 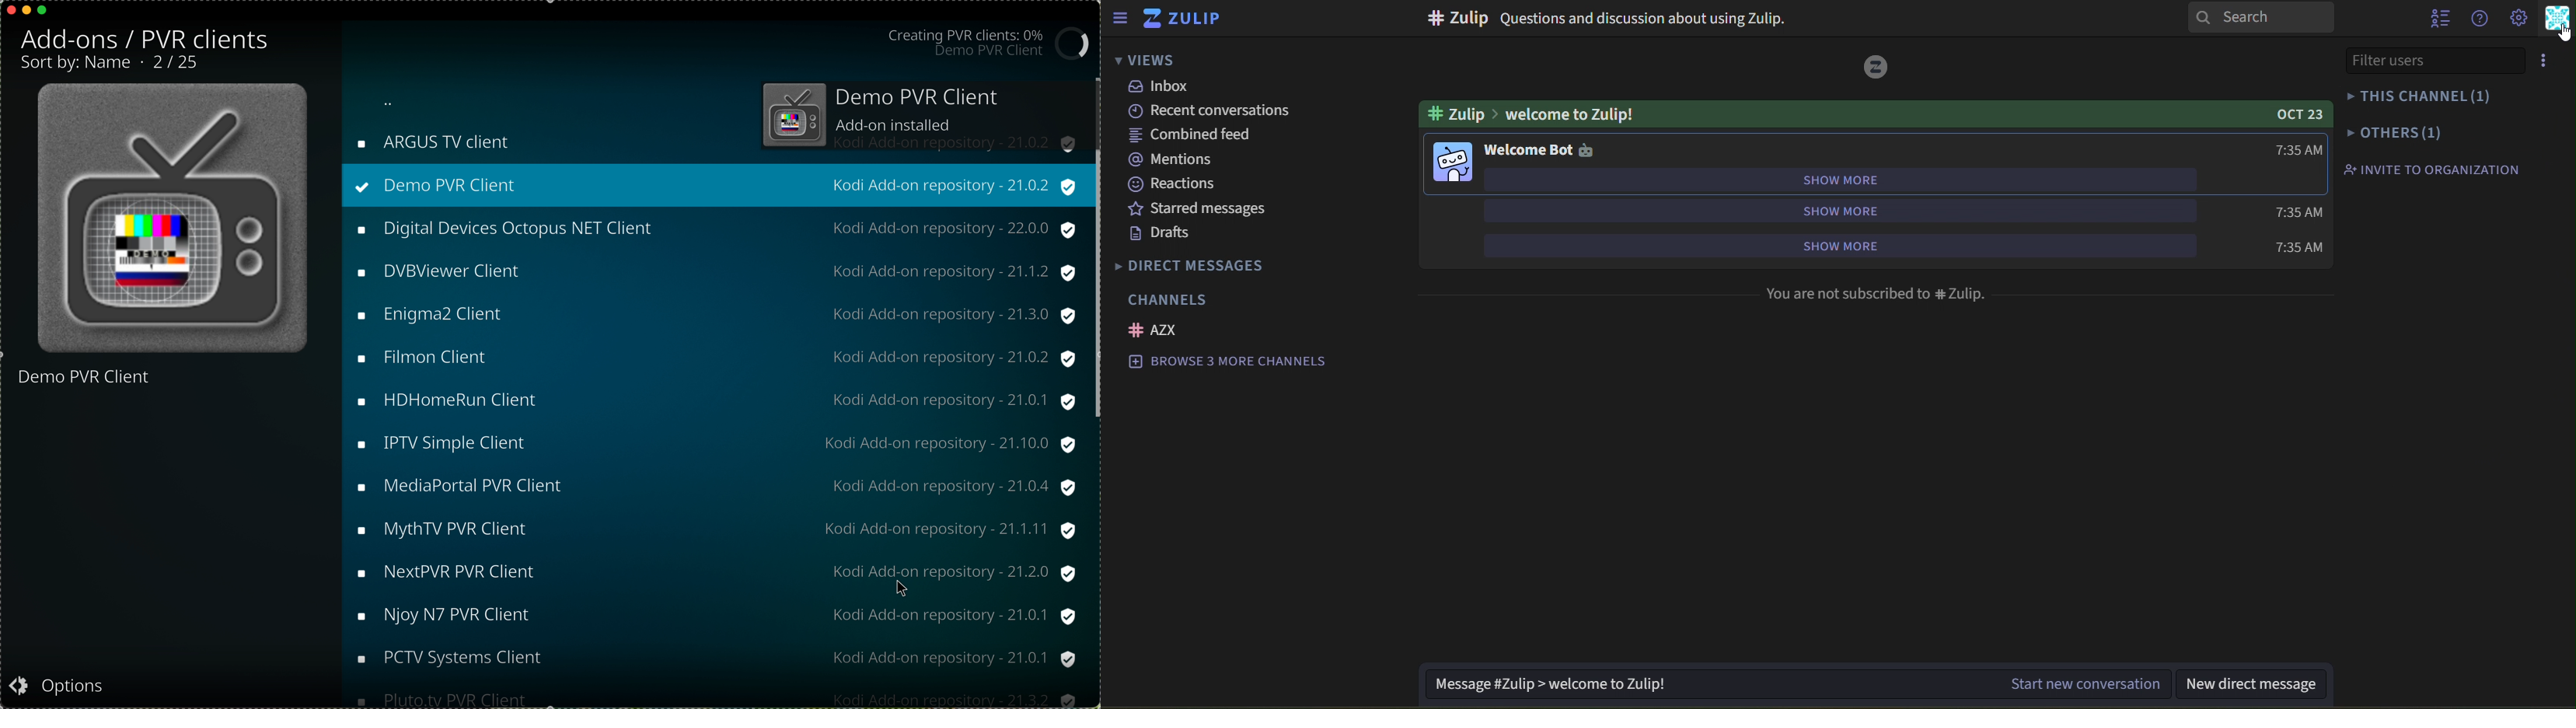 What do you see at coordinates (2478, 18) in the screenshot?
I see `get help` at bounding box center [2478, 18].